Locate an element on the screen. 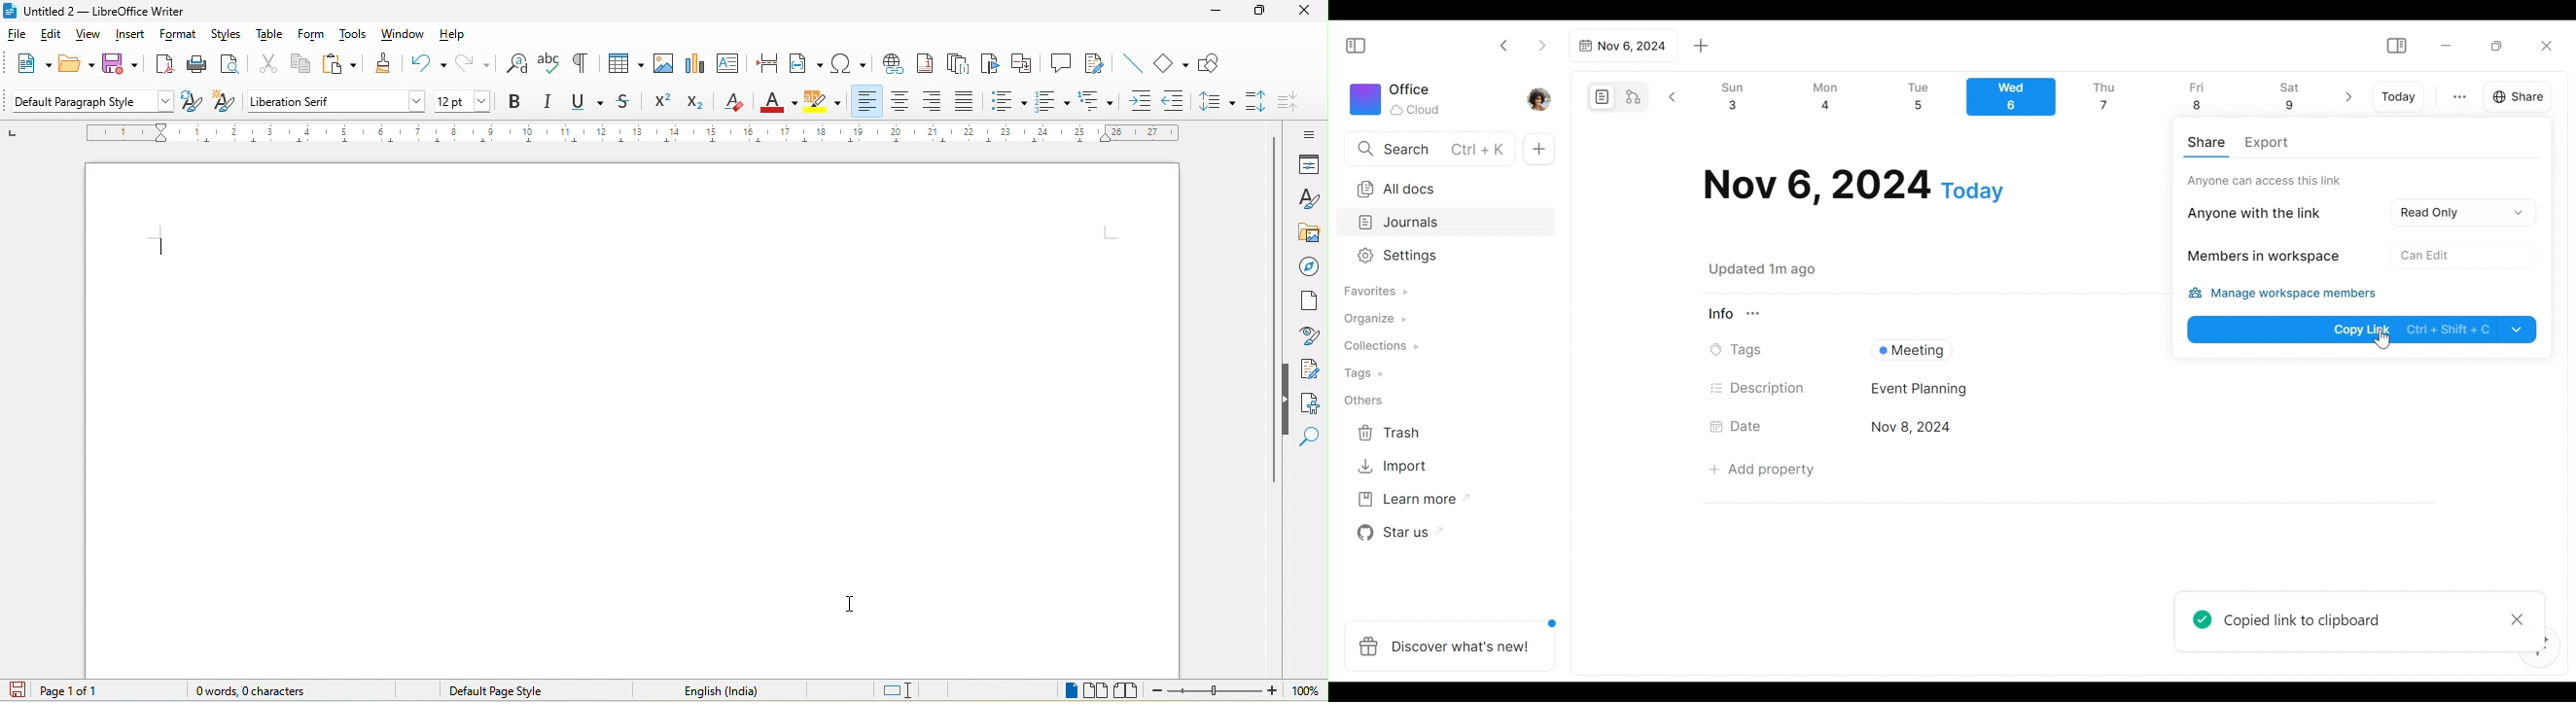  Read Only is located at coordinates (2462, 213).